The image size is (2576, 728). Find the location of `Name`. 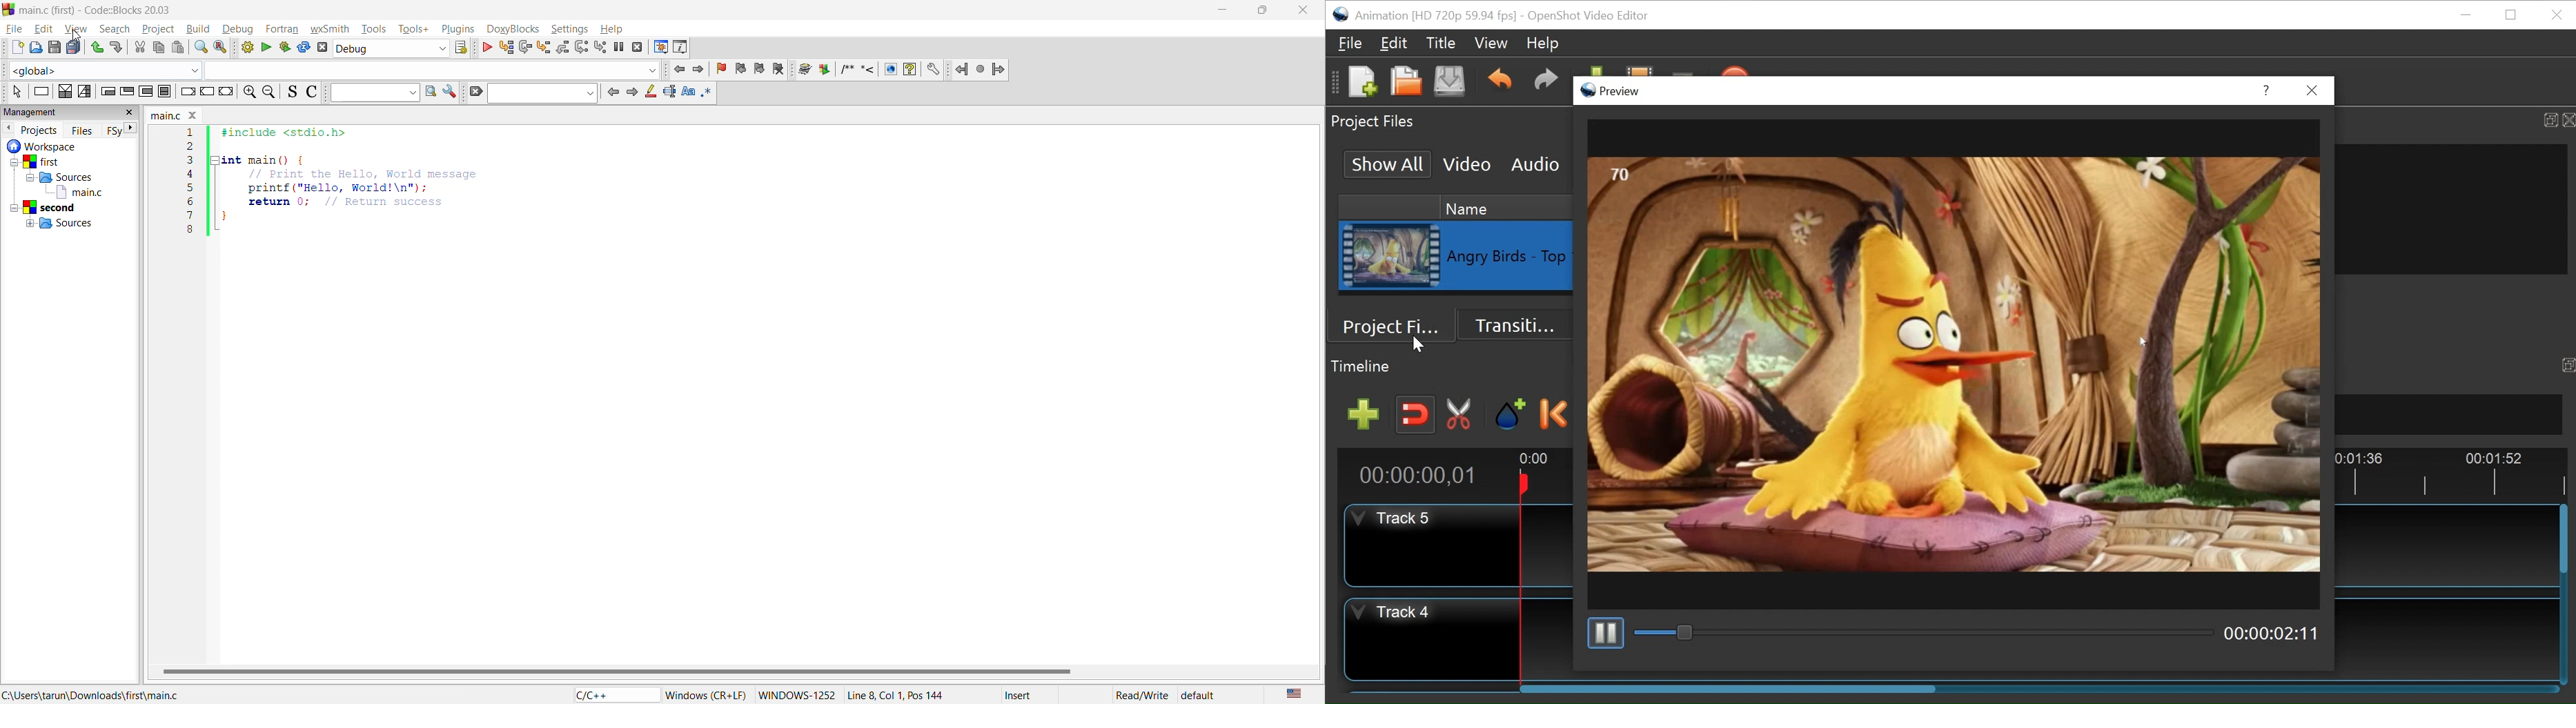

Name is located at coordinates (1507, 209).